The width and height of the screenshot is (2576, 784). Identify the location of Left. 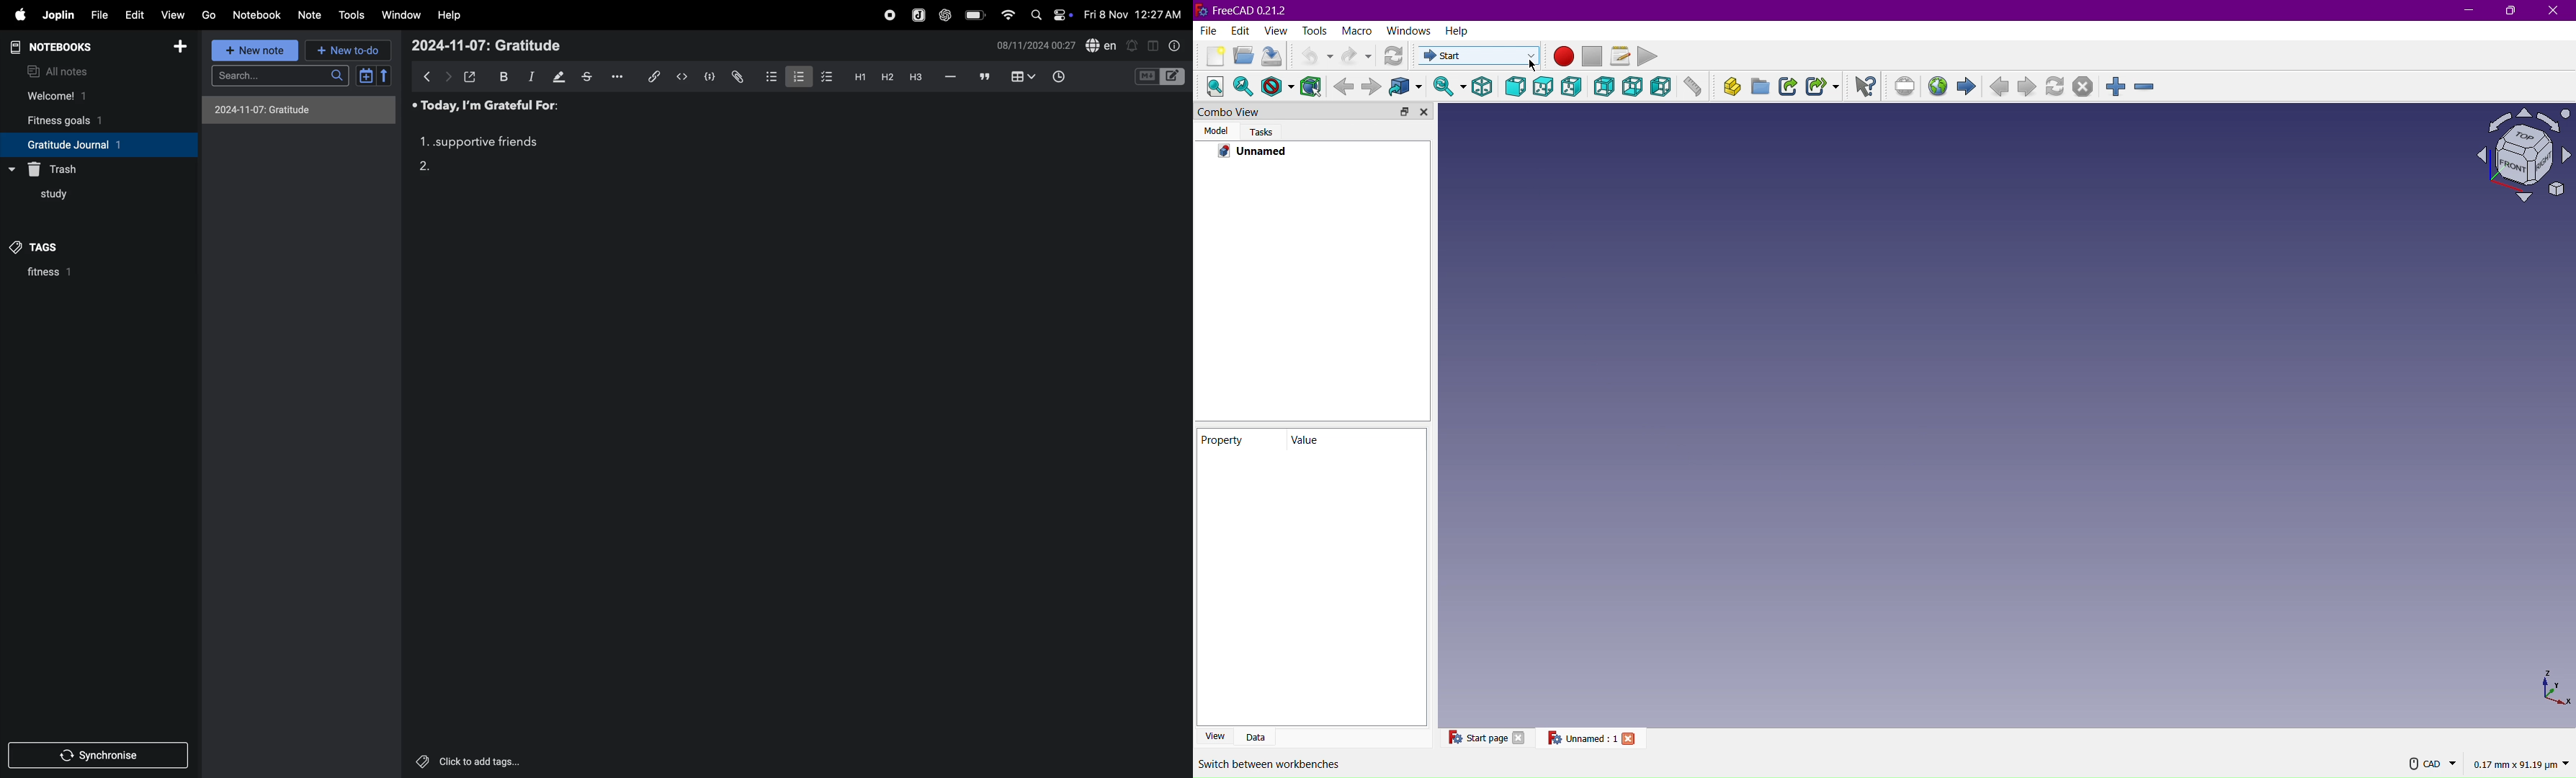
(1660, 88).